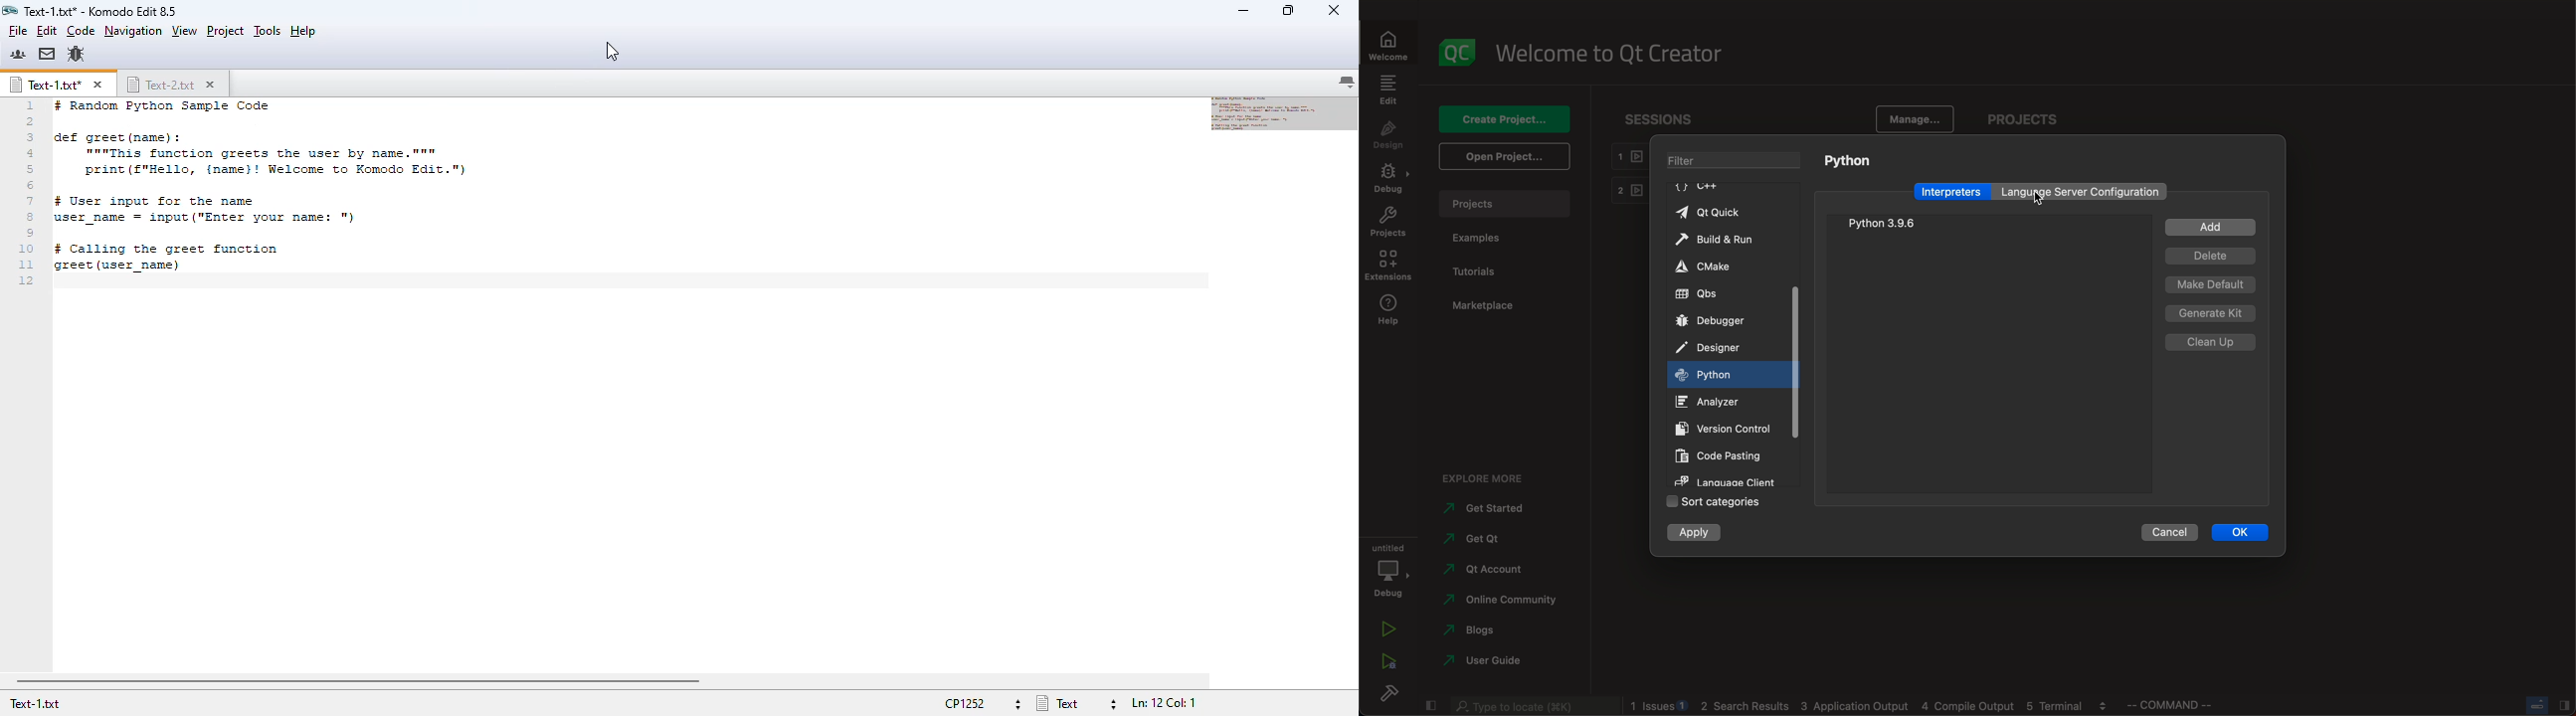  What do you see at coordinates (226, 31) in the screenshot?
I see `project` at bounding box center [226, 31].